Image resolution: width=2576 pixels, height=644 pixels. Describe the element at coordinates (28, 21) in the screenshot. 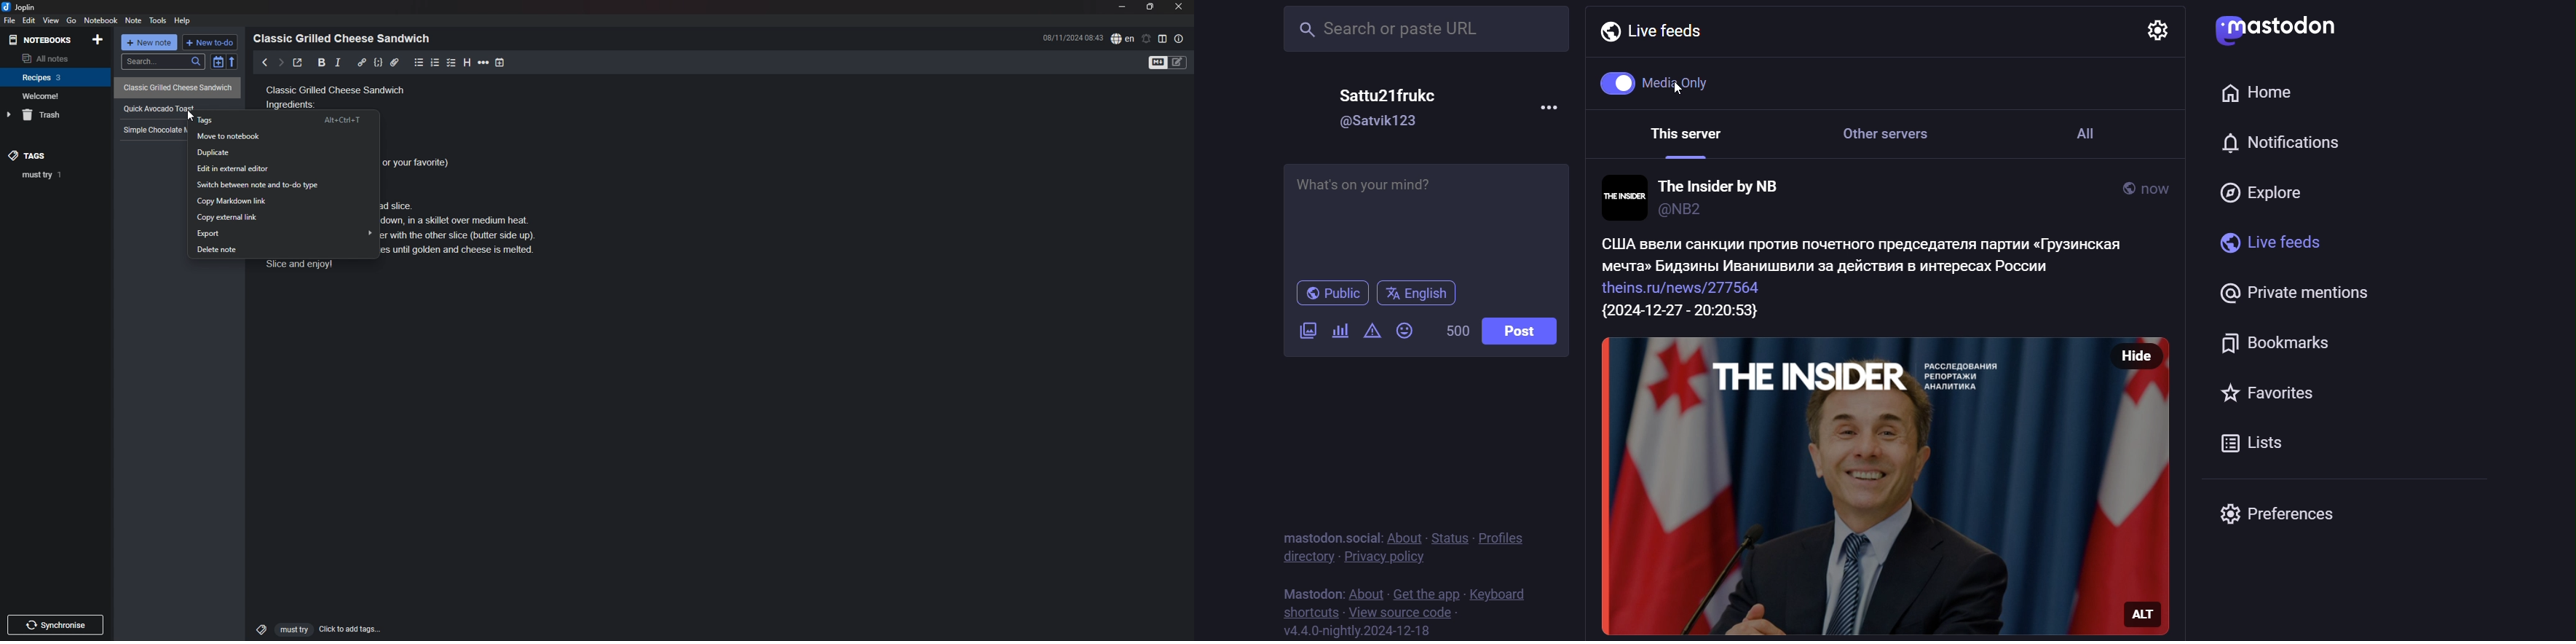

I see `edit` at that location.